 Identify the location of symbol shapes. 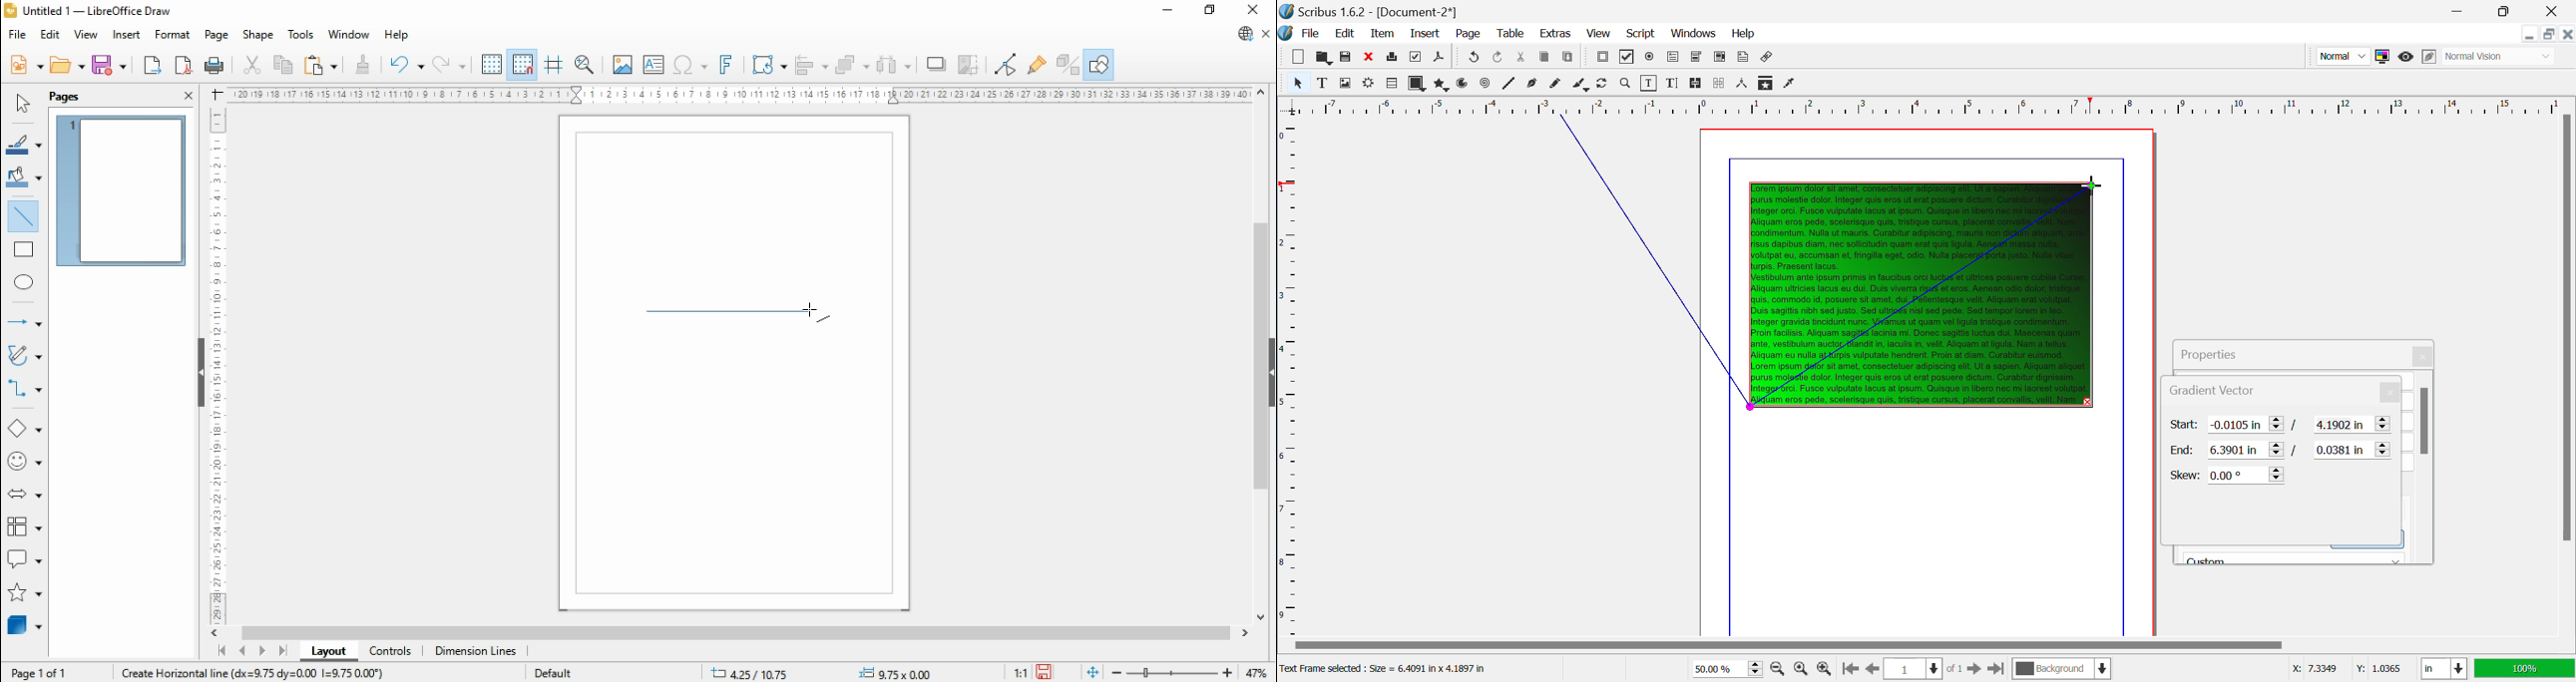
(24, 462).